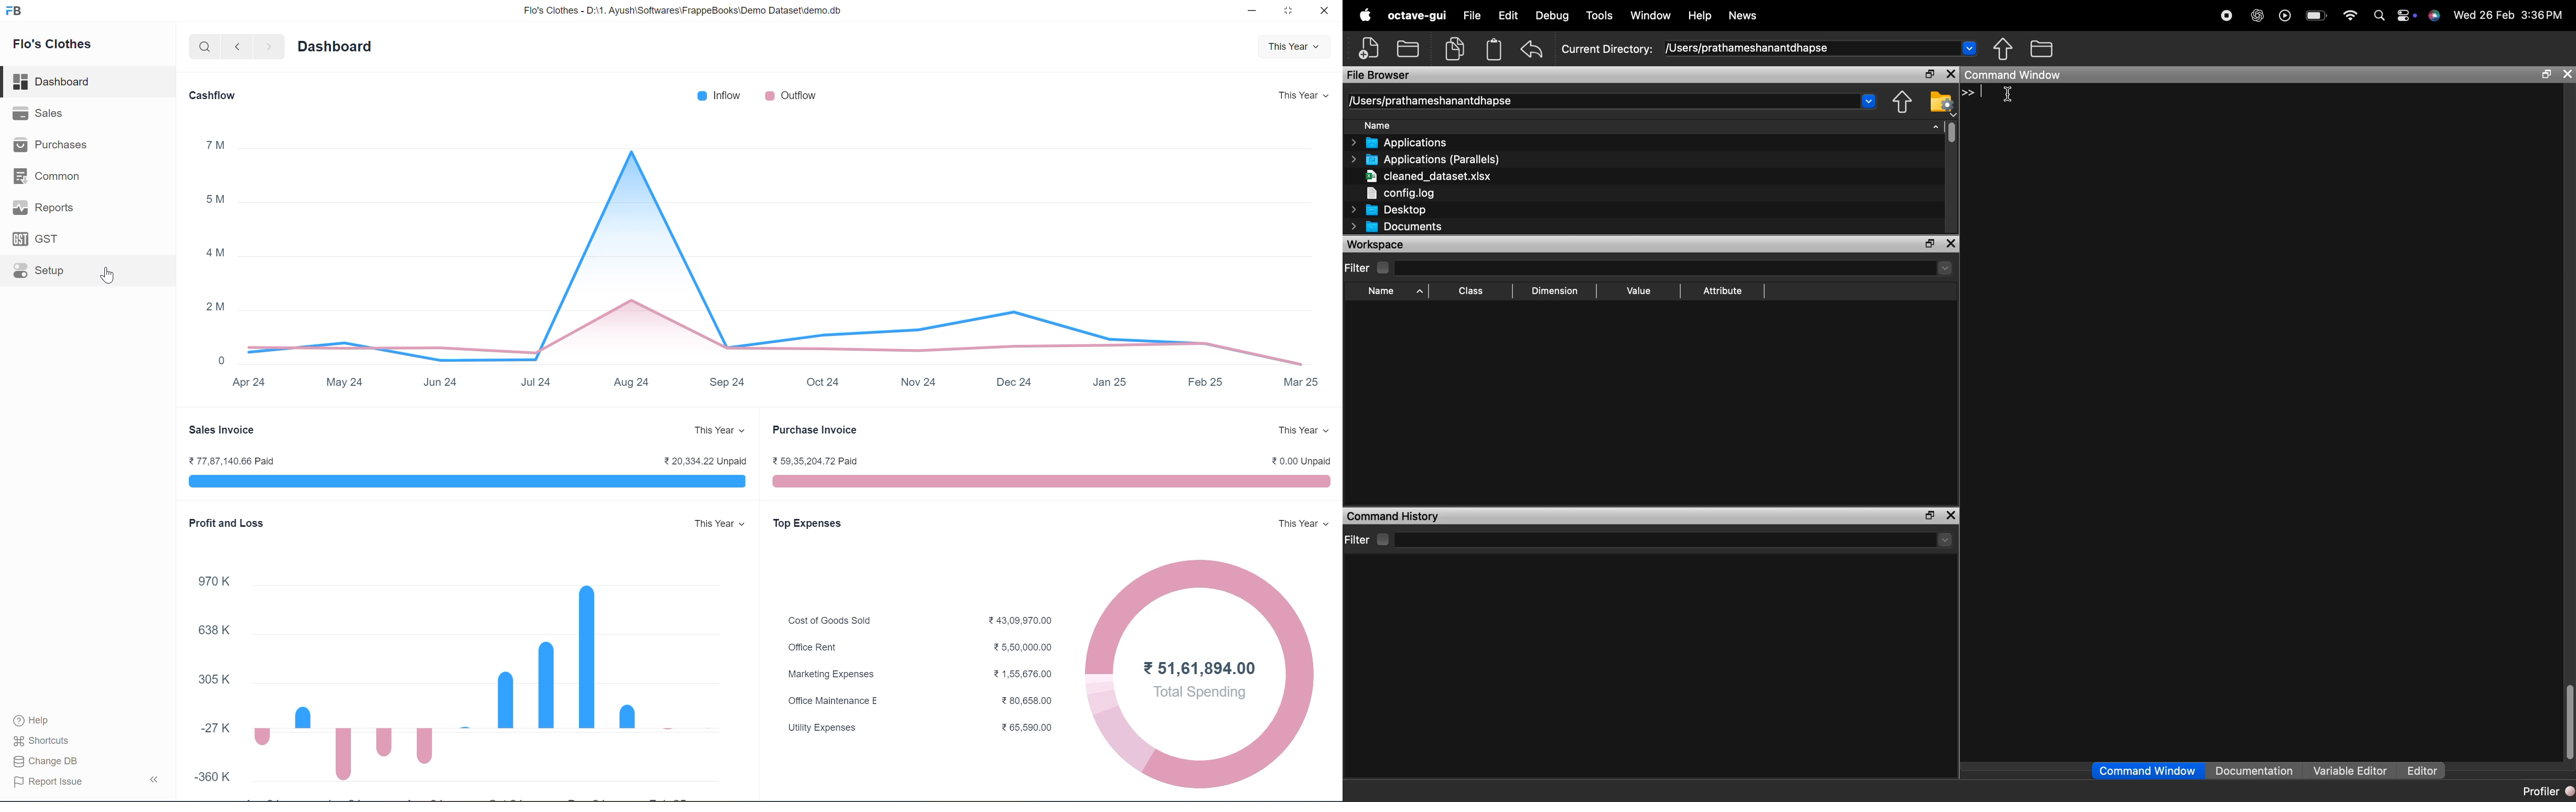 This screenshot has height=812, width=2576. Describe the element at coordinates (720, 524) in the screenshot. I see `This Year ` at that location.